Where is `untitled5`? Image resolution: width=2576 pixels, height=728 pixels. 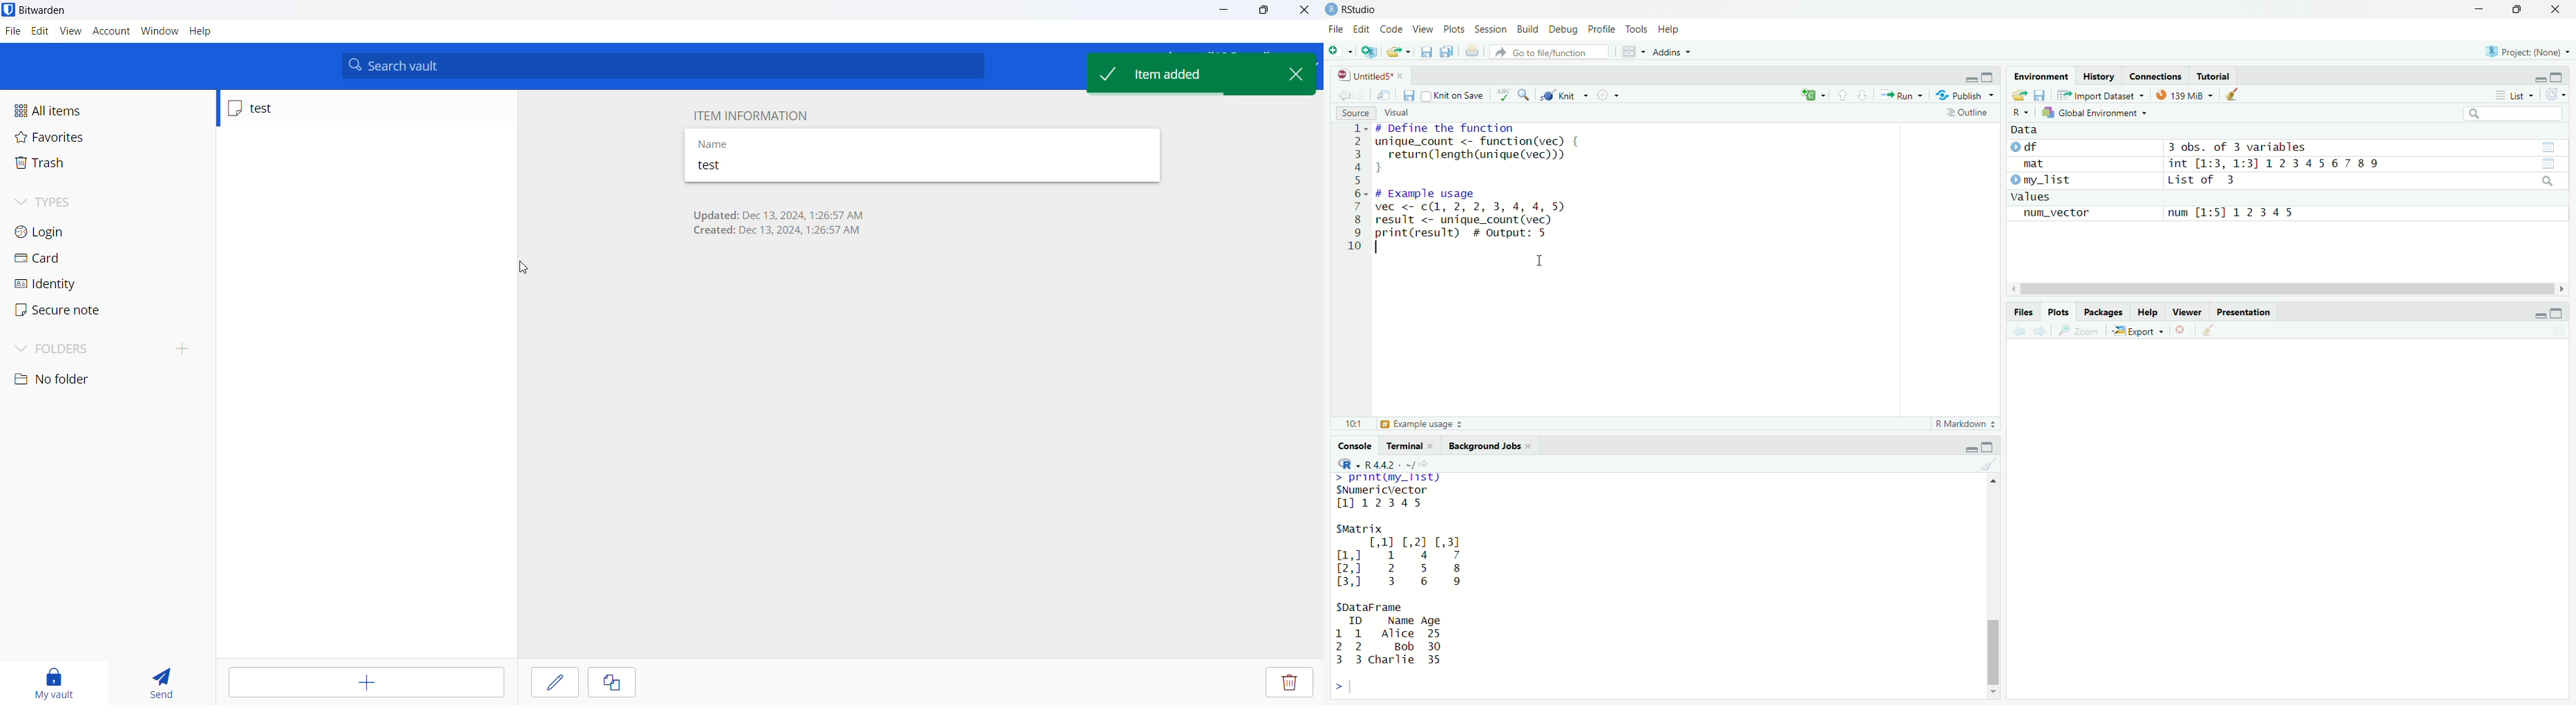 untitled5 is located at coordinates (1367, 74).